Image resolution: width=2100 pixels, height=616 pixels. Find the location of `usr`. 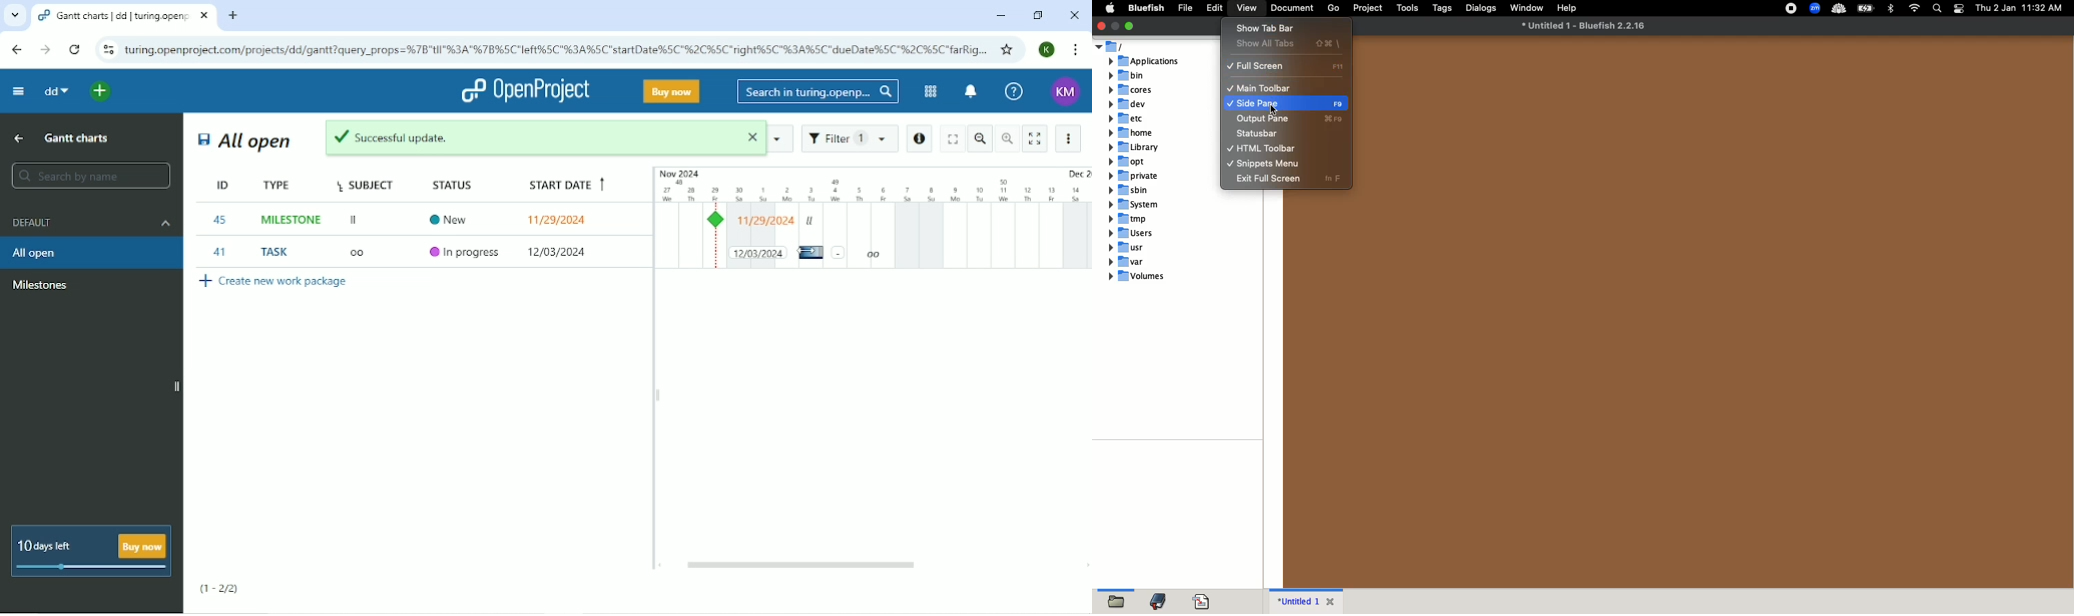

usr is located at coordinates (1130, 246).